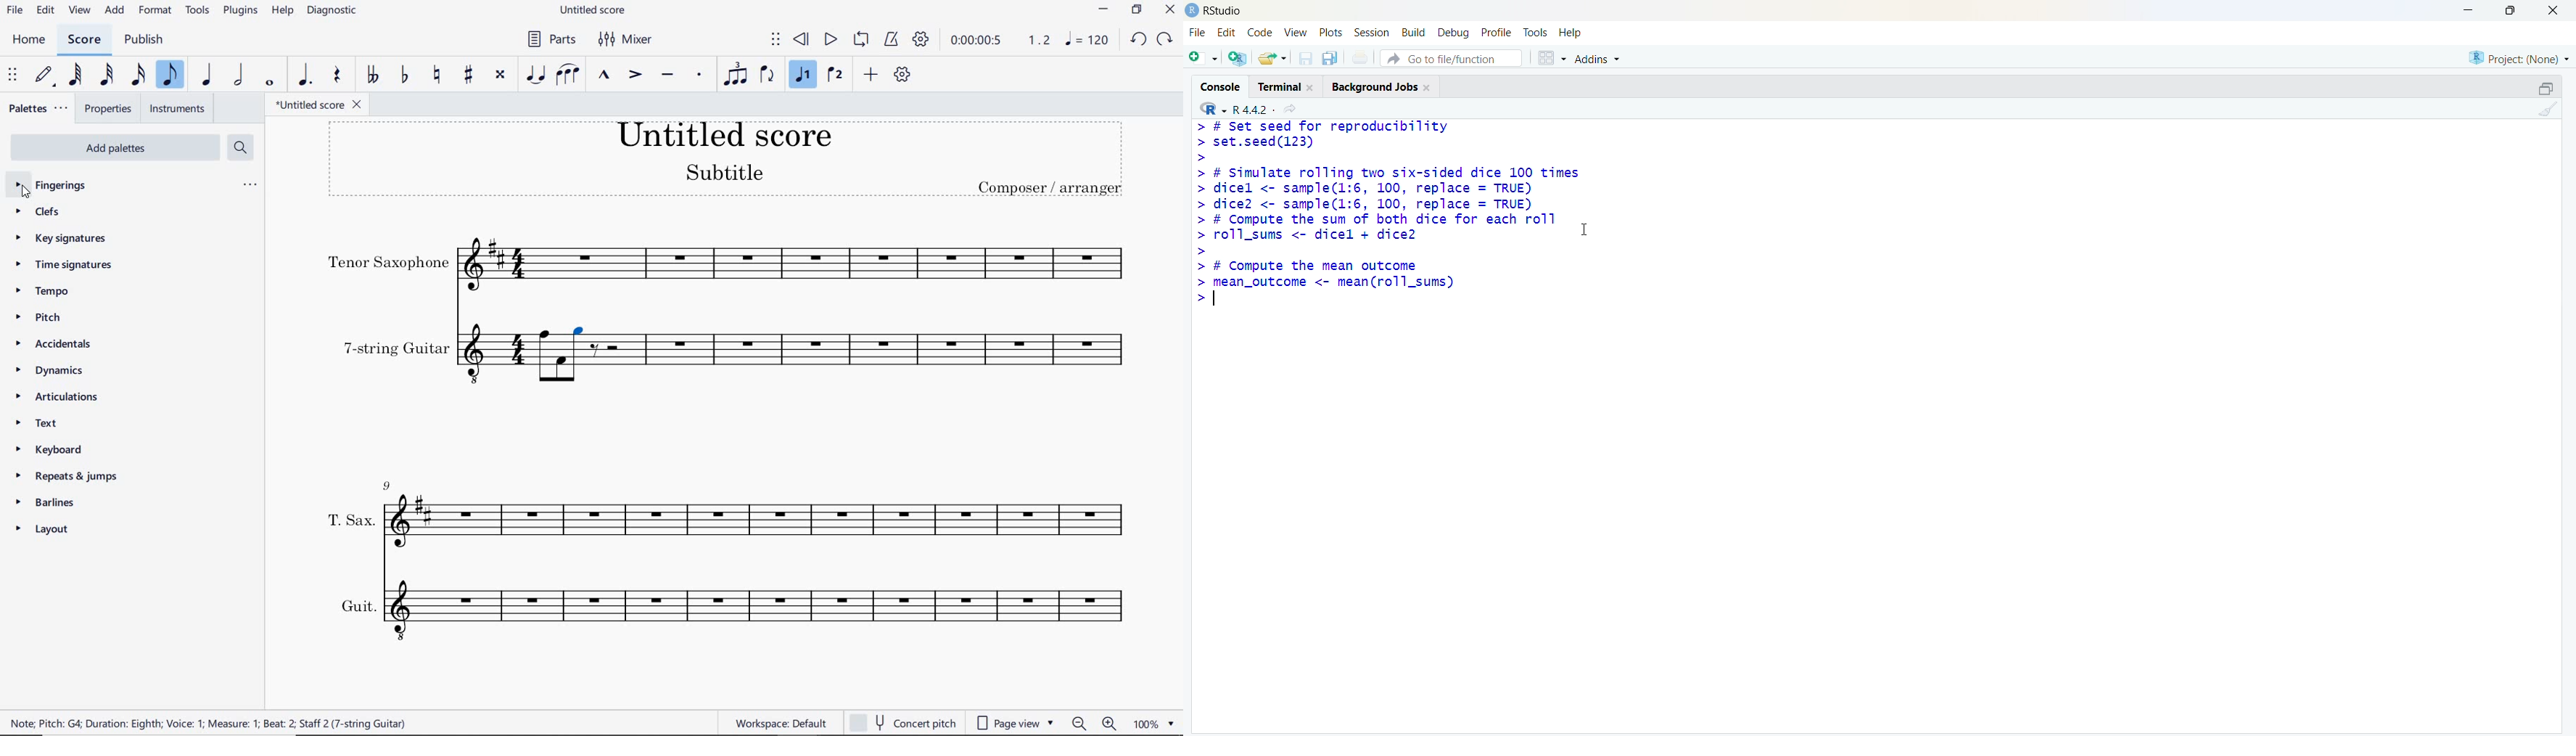 The width and height of the screenshot is (2576, 756). Describe the element at coordinates (2519, 60) in the screenshot. I see `project (none)` at that location.